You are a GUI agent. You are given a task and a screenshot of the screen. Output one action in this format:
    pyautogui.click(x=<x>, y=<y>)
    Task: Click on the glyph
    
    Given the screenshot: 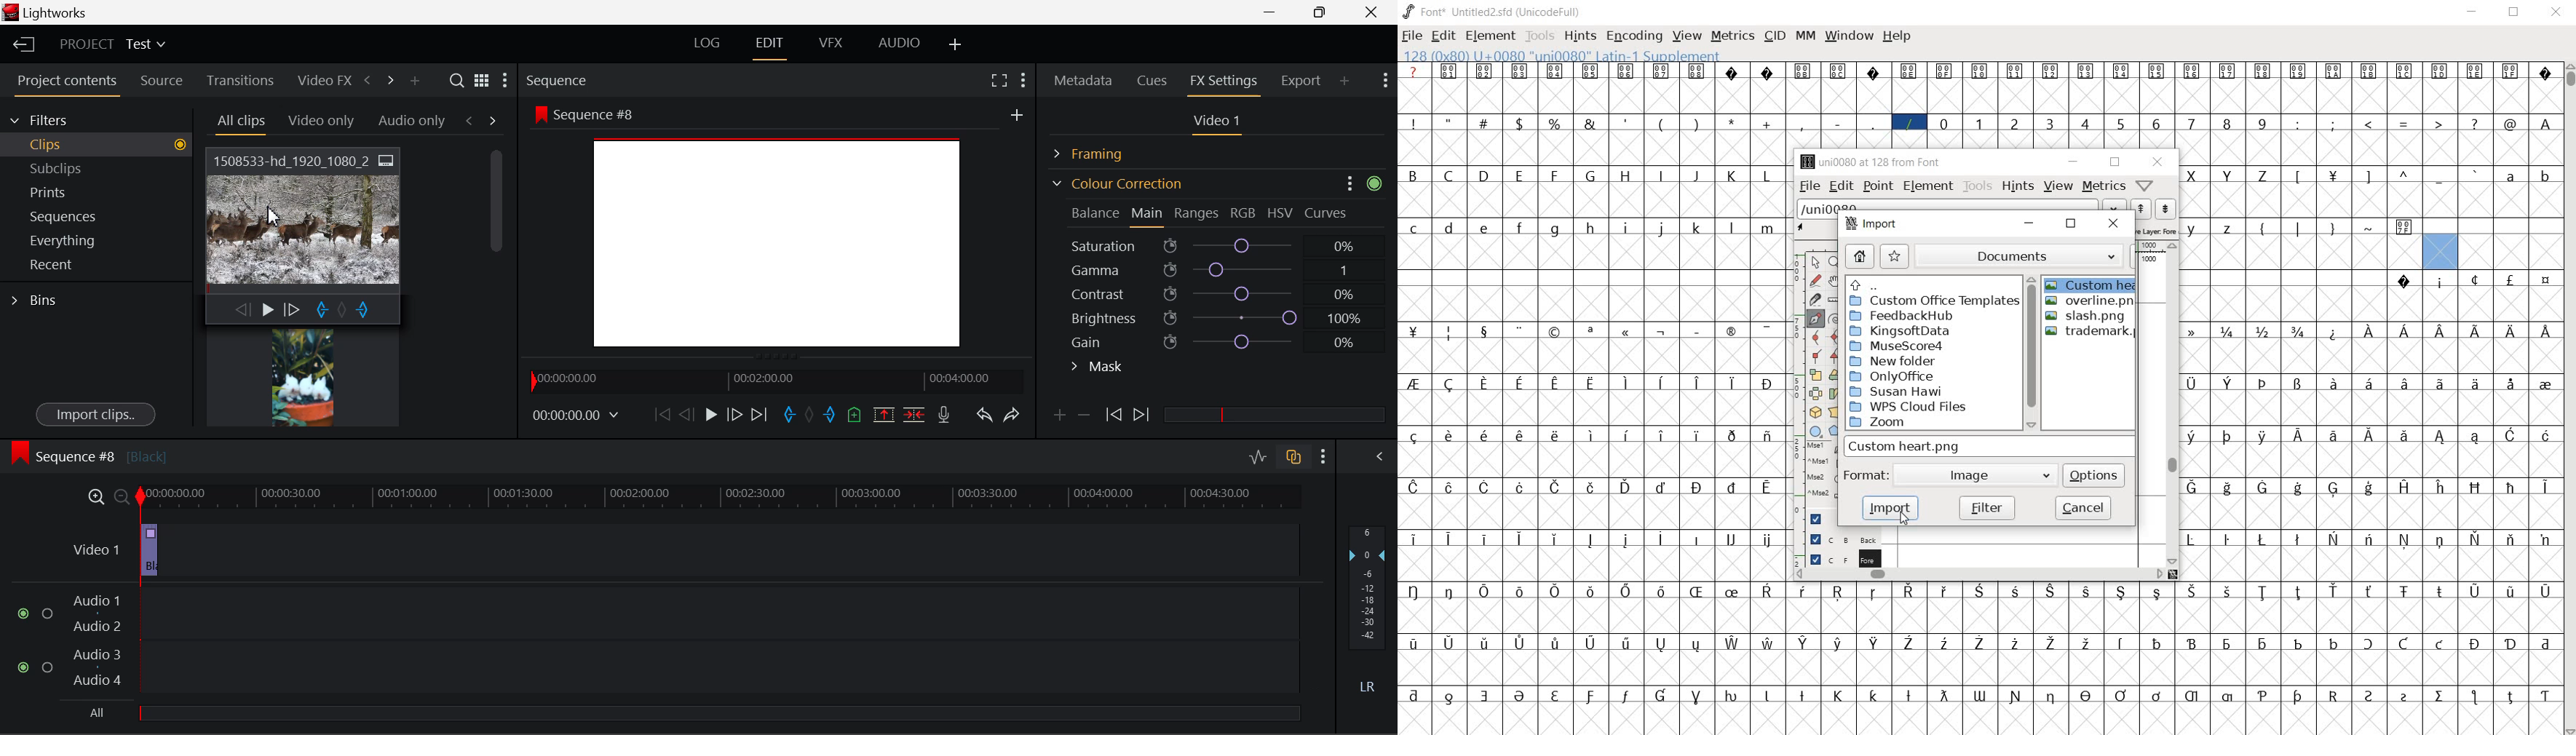 What is the action you would take?
    pyautogui.click(x=1697, y=436)
    